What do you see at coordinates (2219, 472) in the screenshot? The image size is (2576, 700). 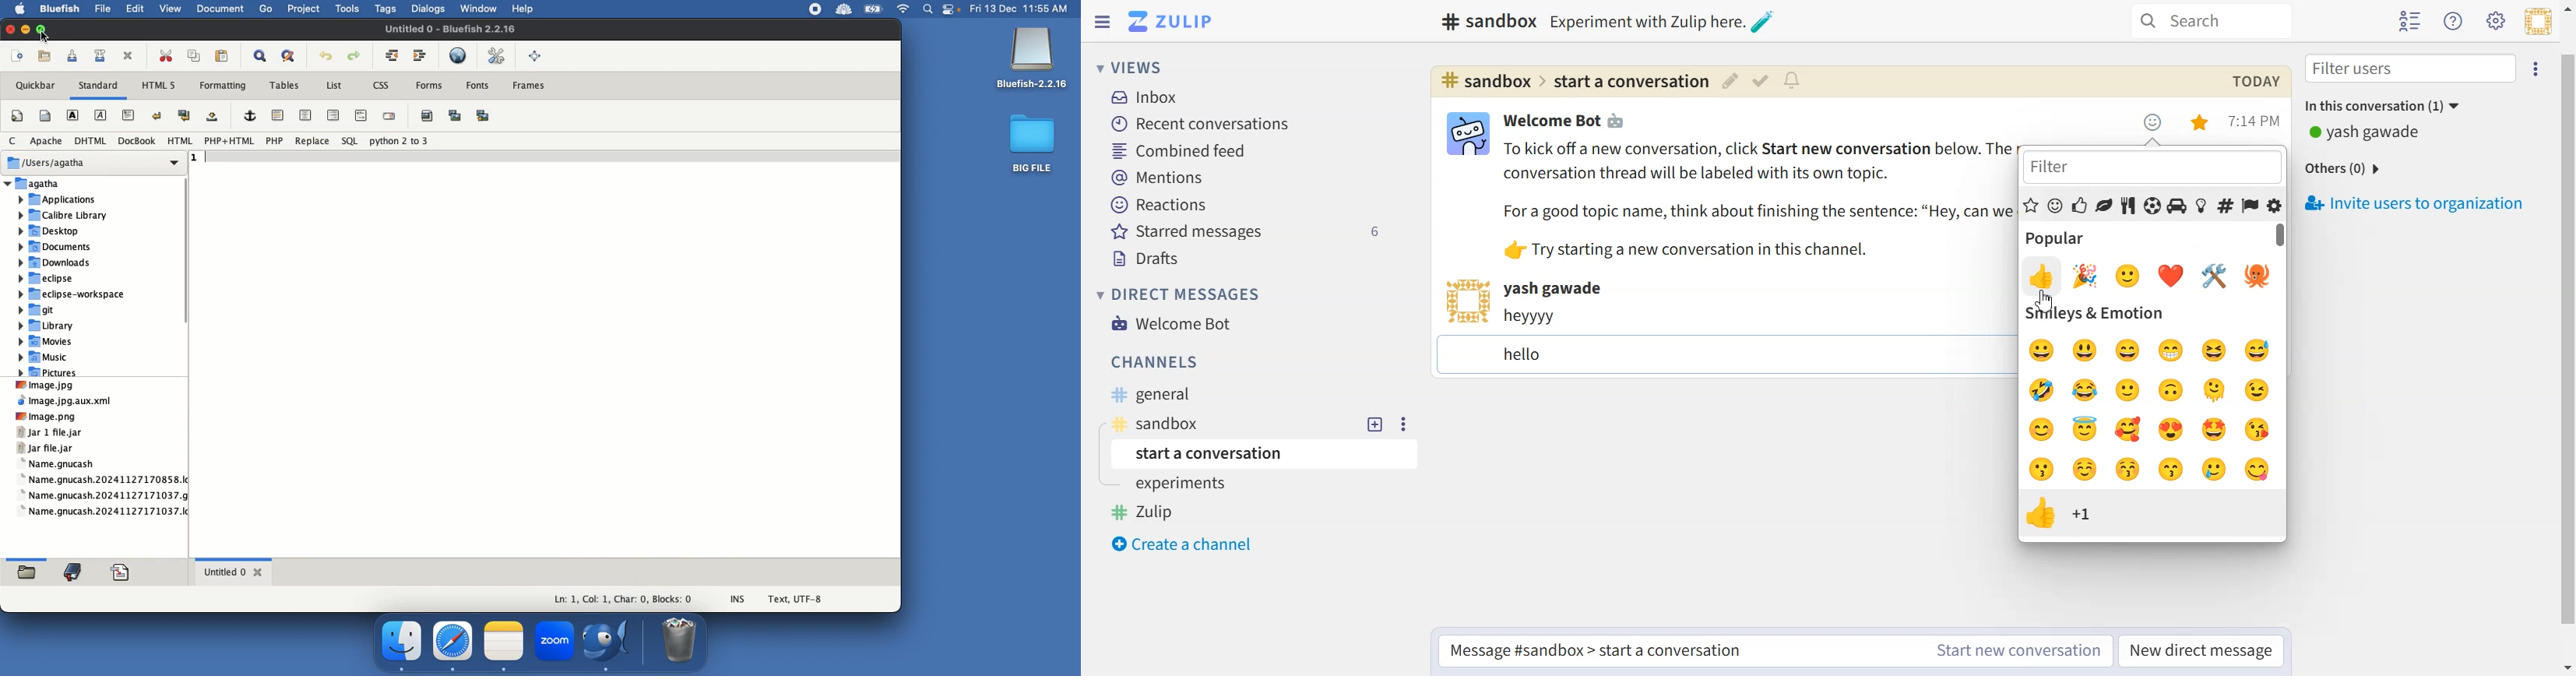 I see `smile with tear` at bounding box center [2219, 472].